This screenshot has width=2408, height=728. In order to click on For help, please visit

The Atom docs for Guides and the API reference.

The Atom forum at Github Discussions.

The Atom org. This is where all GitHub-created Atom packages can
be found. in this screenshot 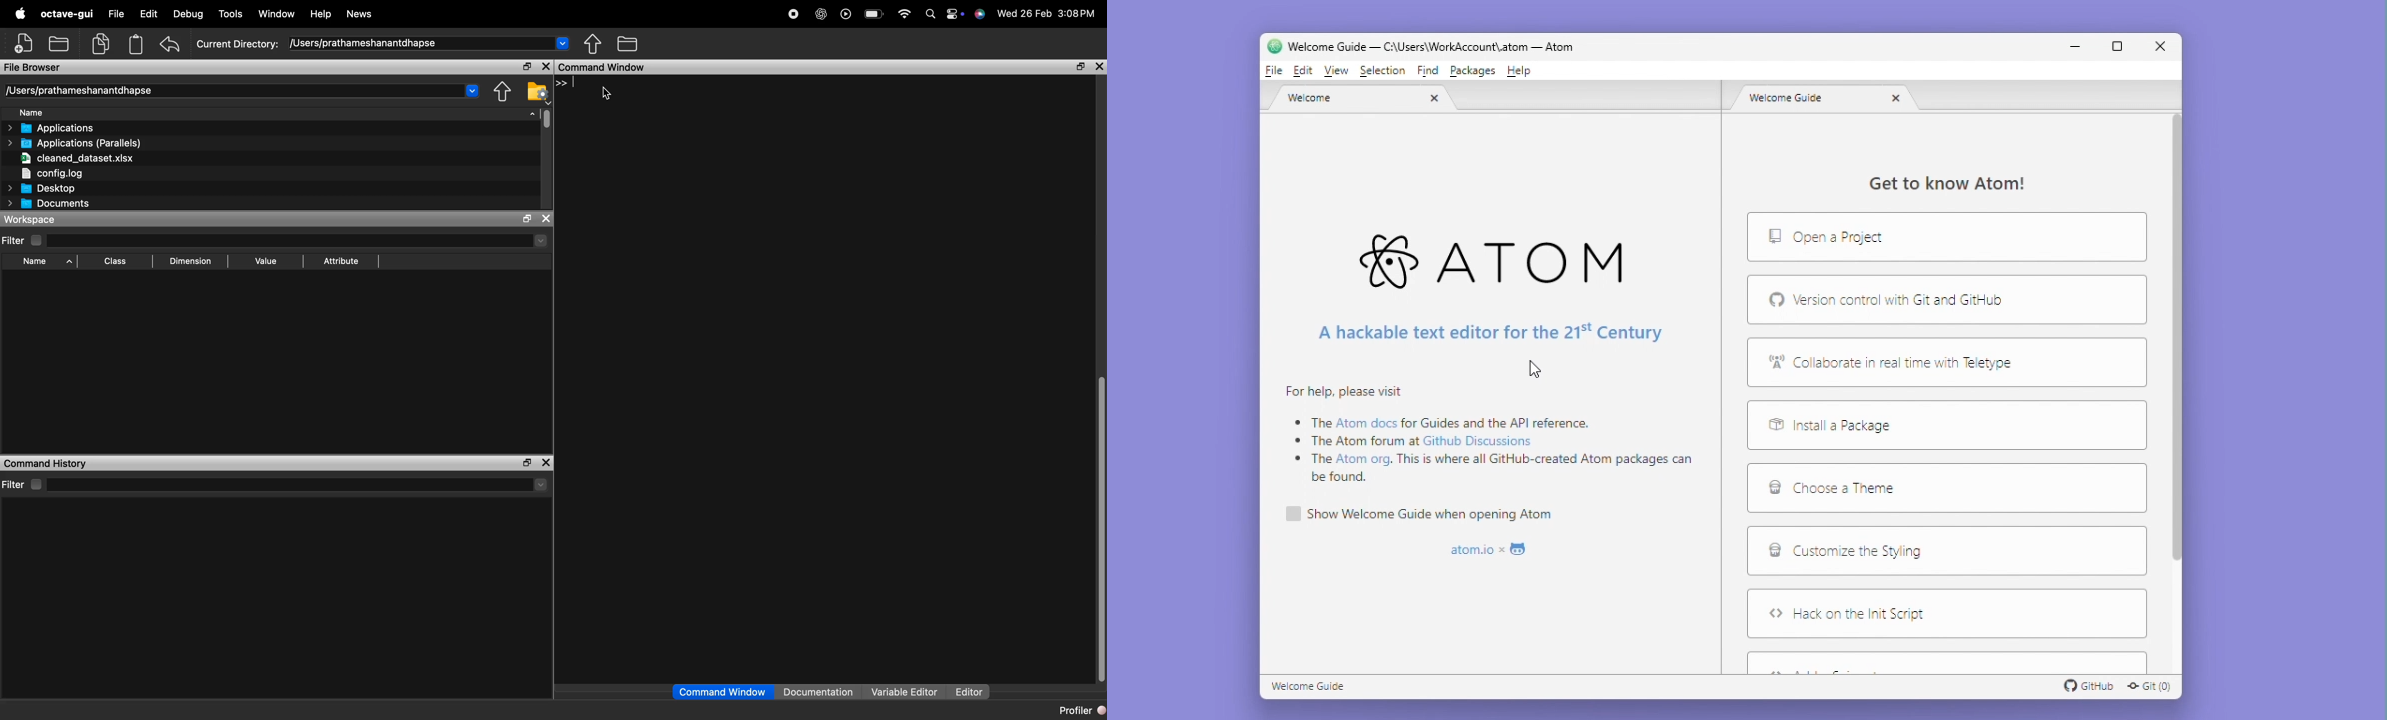, I will do `click(1494, 440)`.